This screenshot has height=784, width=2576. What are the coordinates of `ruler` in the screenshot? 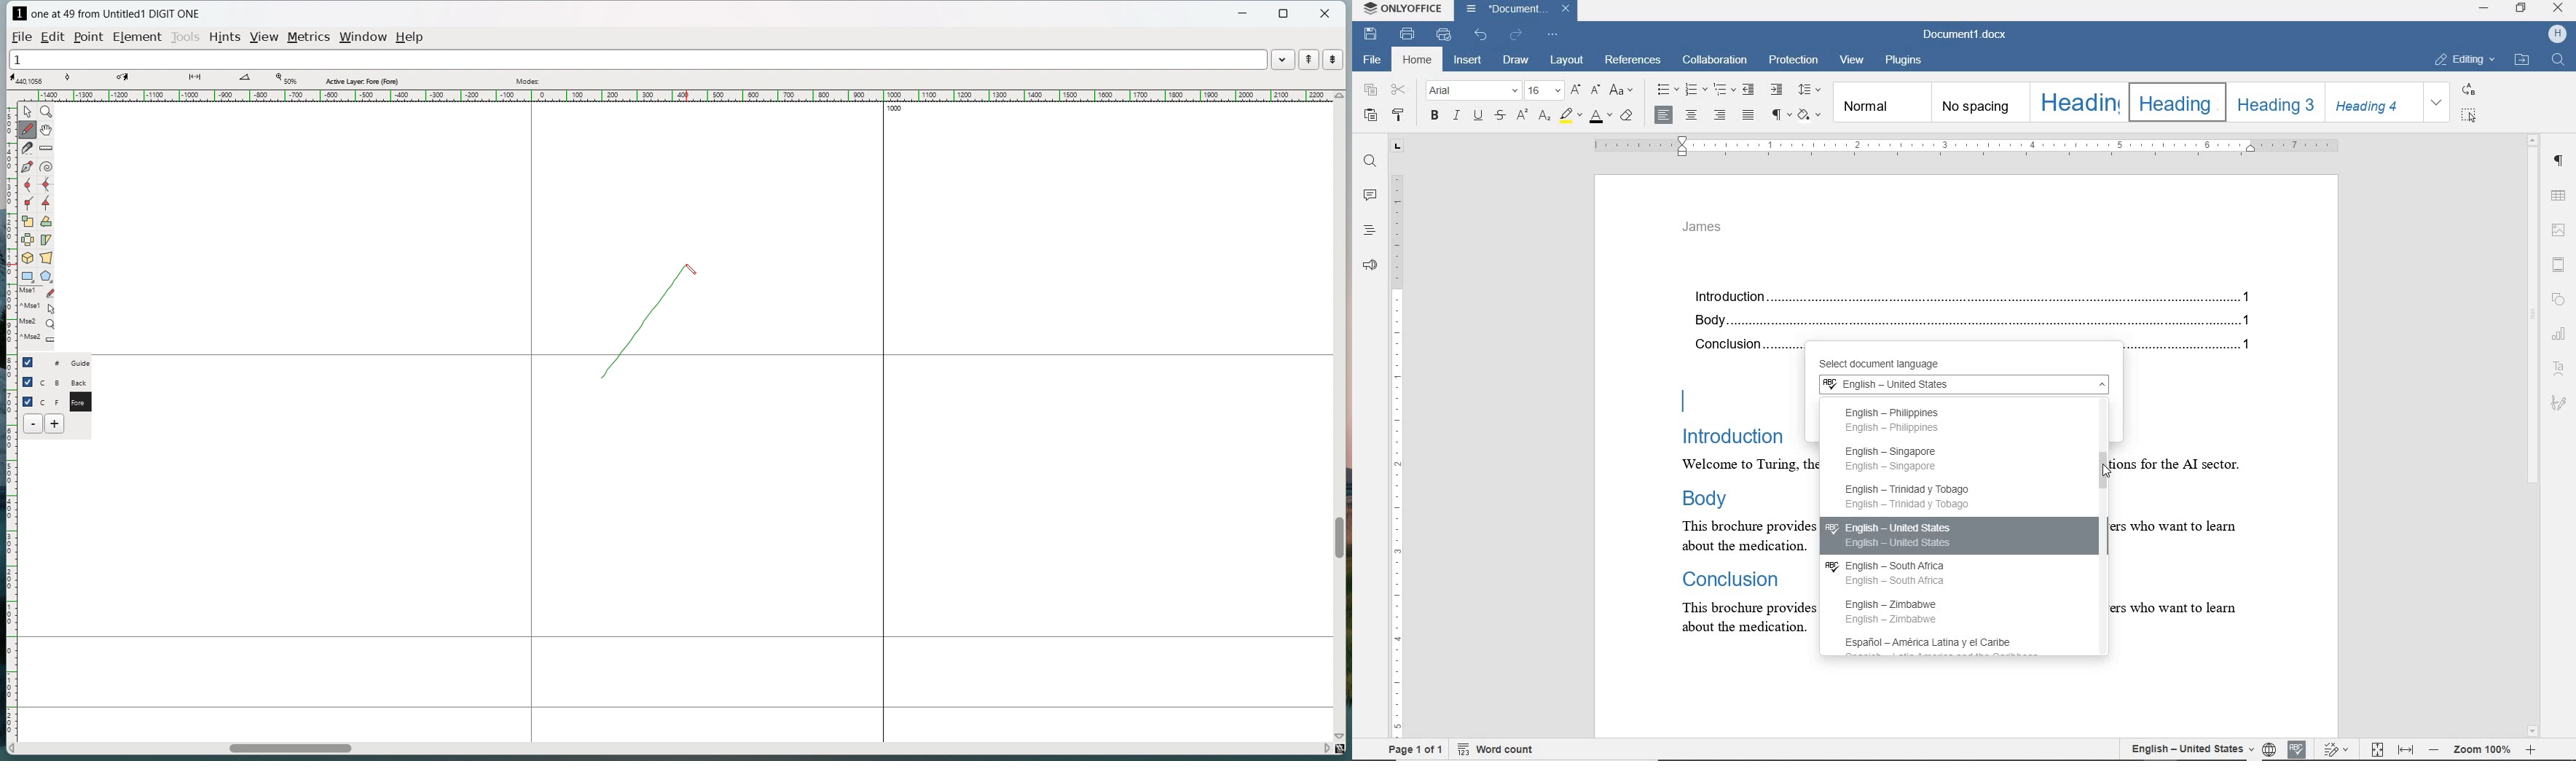 It's located at (1398, 442).